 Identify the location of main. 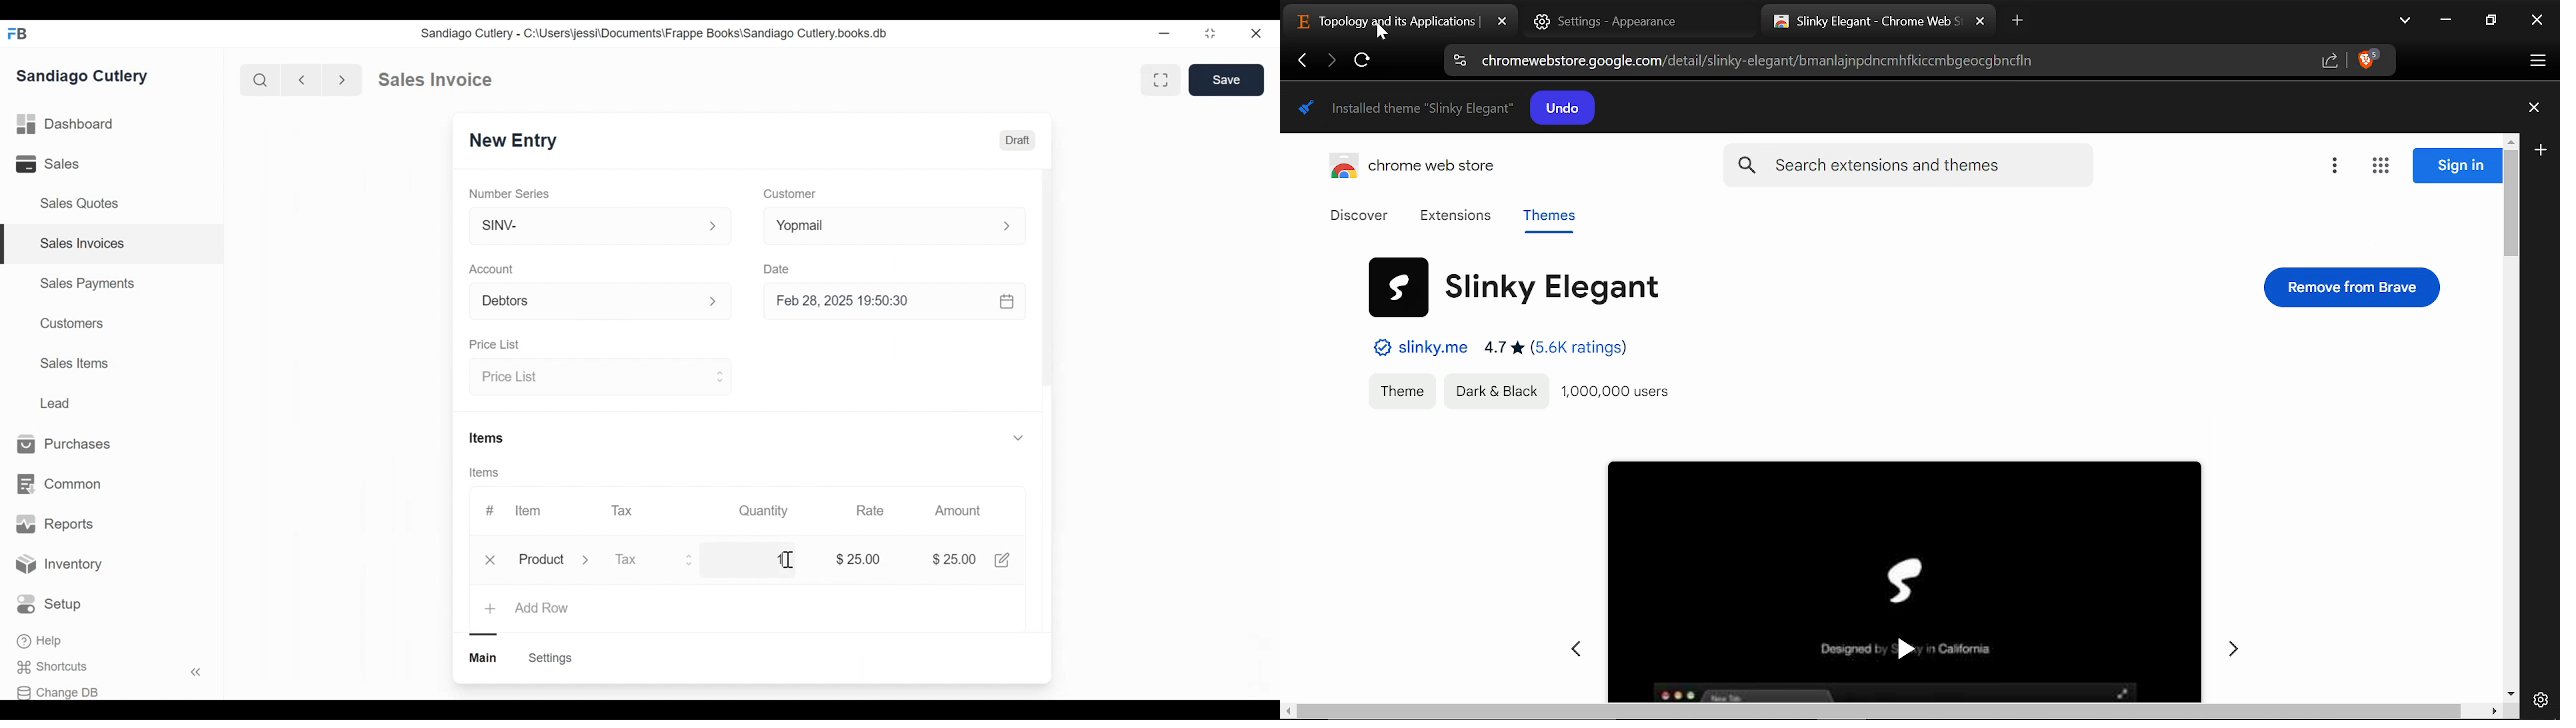
(485, 658).